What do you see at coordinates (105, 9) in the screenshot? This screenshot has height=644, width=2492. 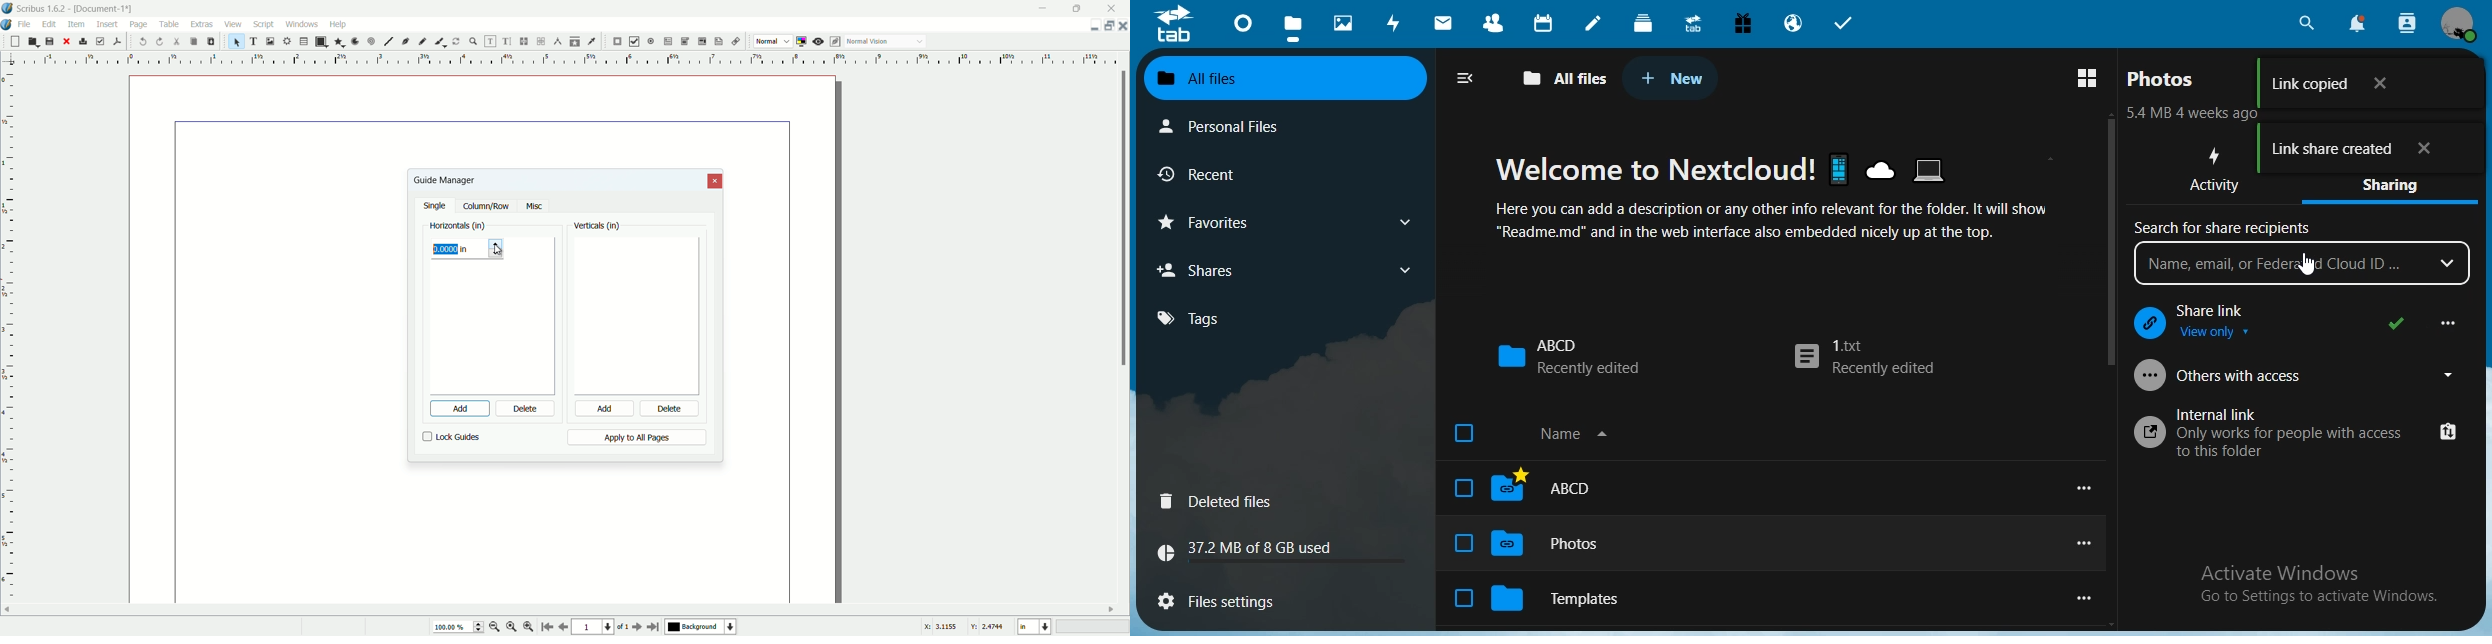 I see `document name` at bounding box center [105, 9].